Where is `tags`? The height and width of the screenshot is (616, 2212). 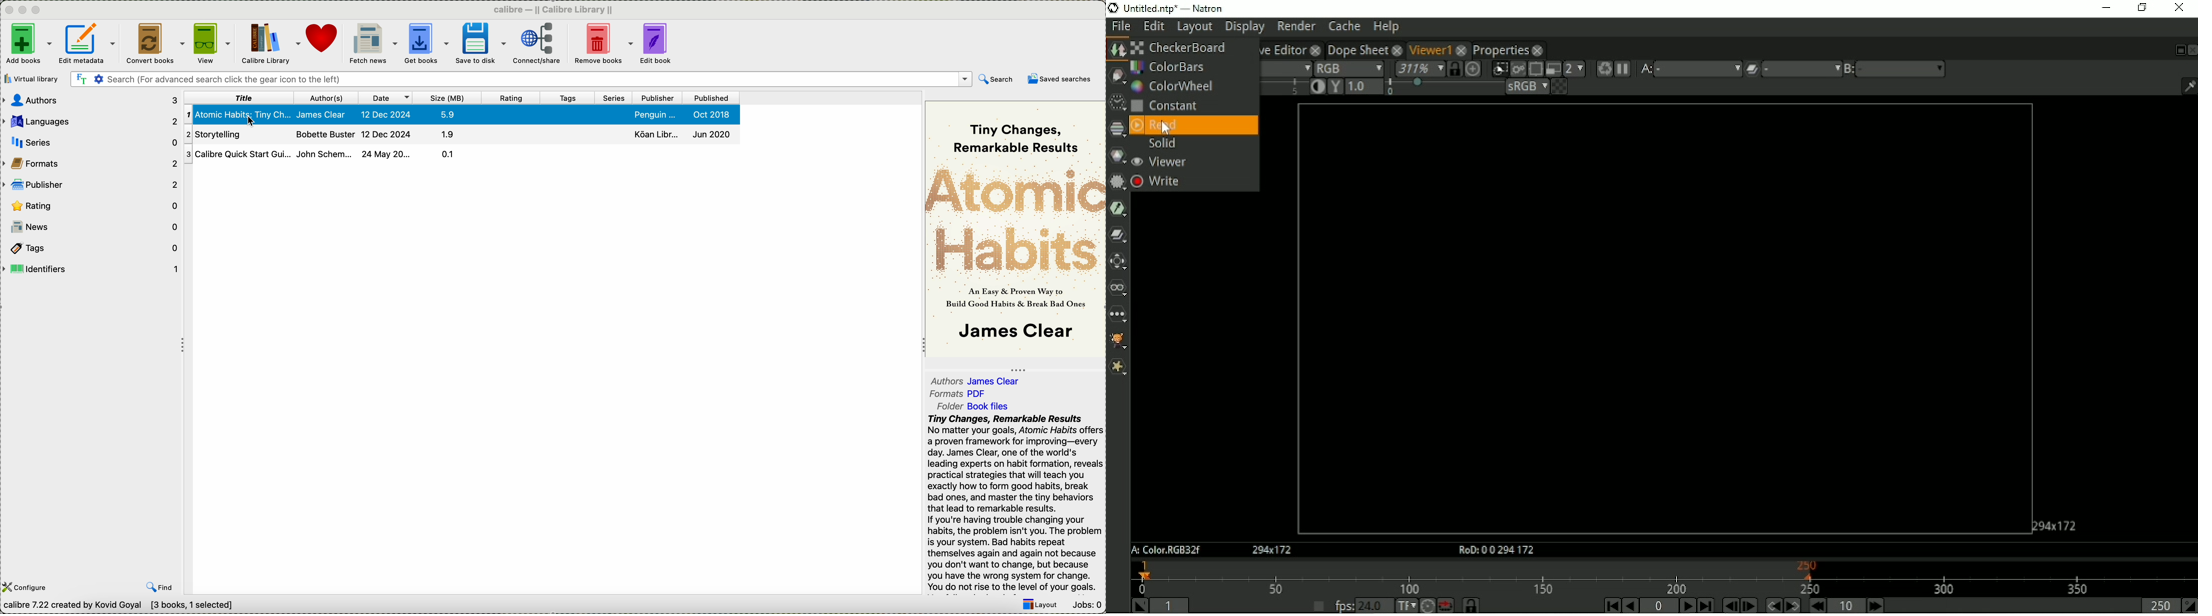 tags is located at coordinates (570, 98).